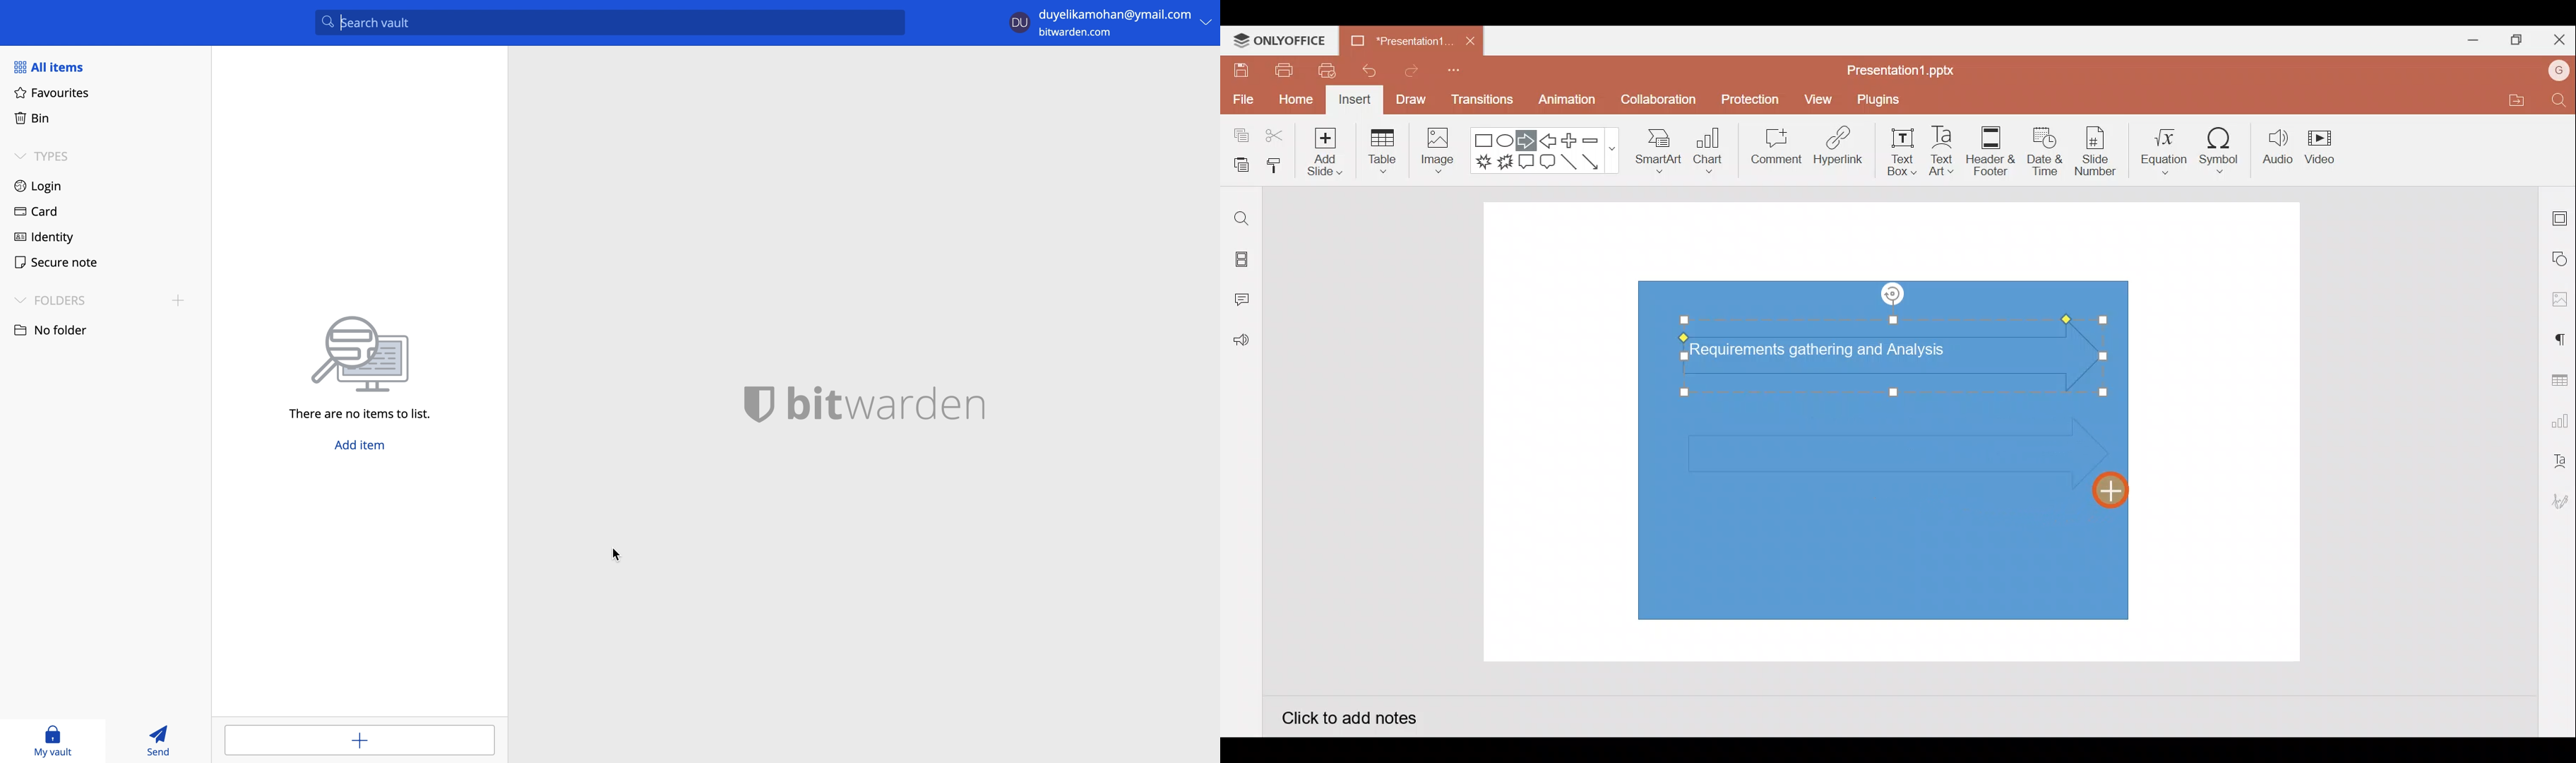 This screenshot has width=2576, height=784. What do you see at coordinates (2278, 147) in the screenshot?
I see `Audio` at bounding box center [2278, 147].